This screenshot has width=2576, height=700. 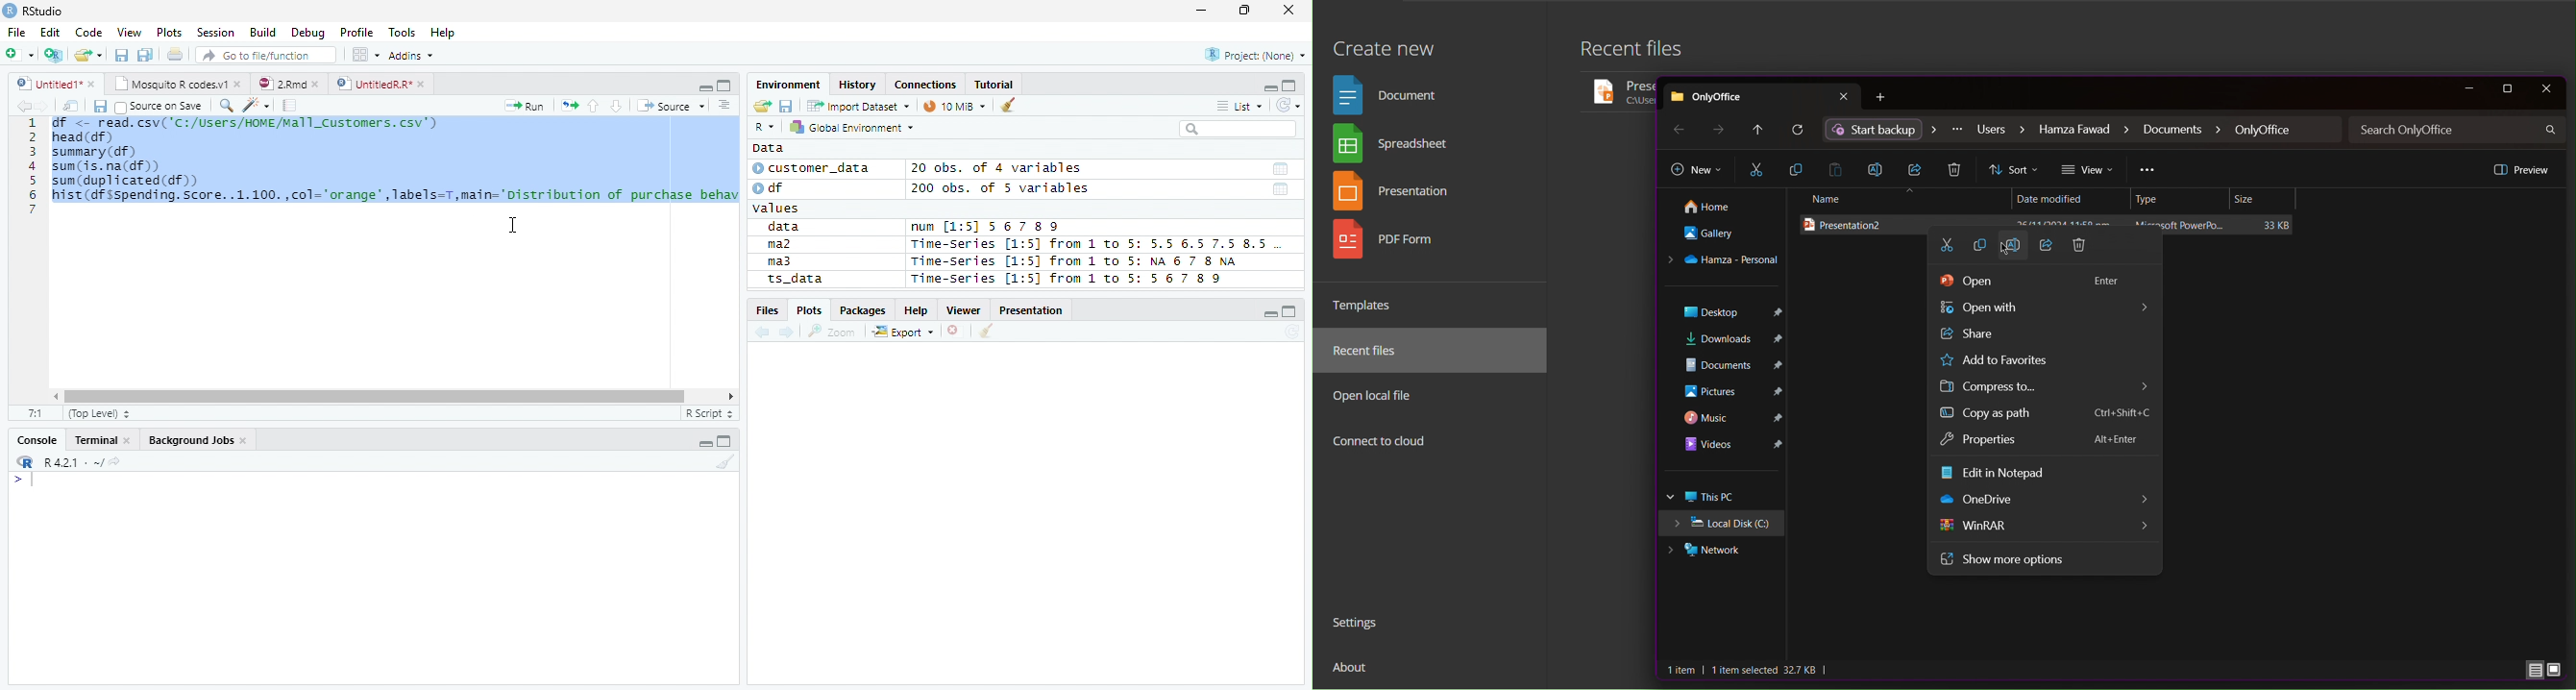 What do you see at coordinates (726, 442) in the screenshot?
I see `Maximize` at bounding box center [726, 442].